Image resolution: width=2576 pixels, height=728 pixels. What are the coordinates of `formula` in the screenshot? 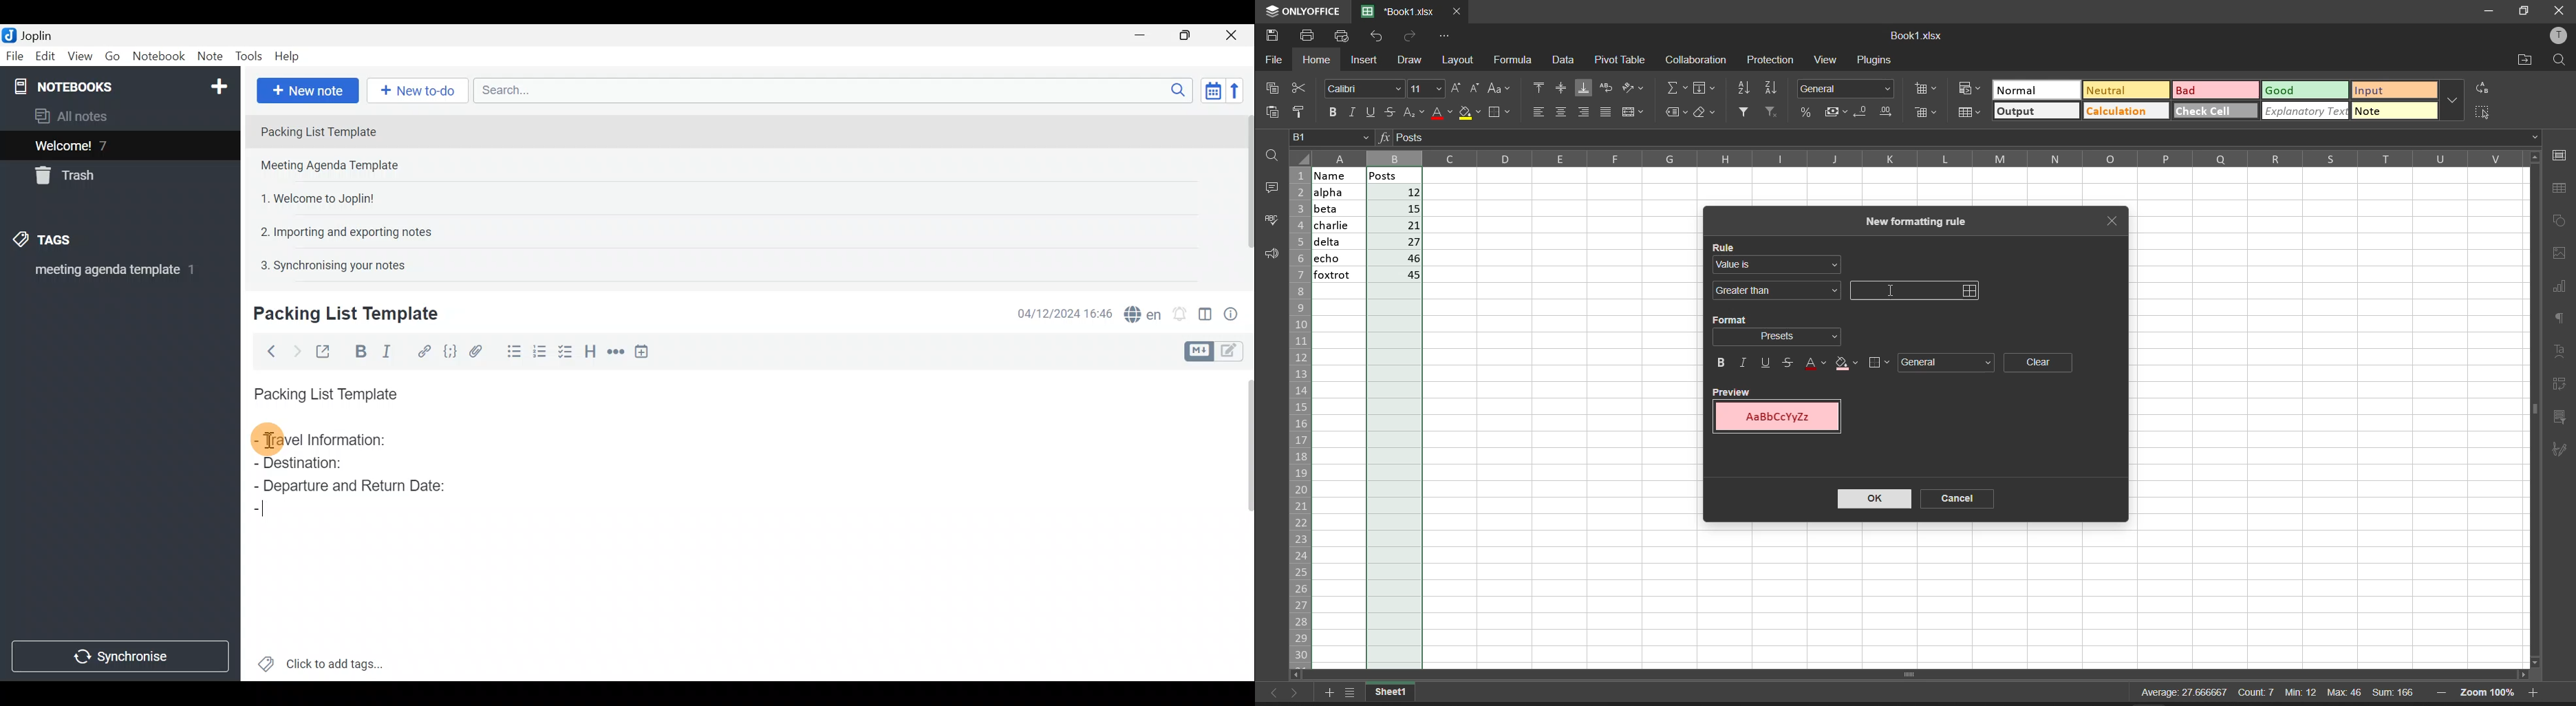 It's located at (1514, 59).